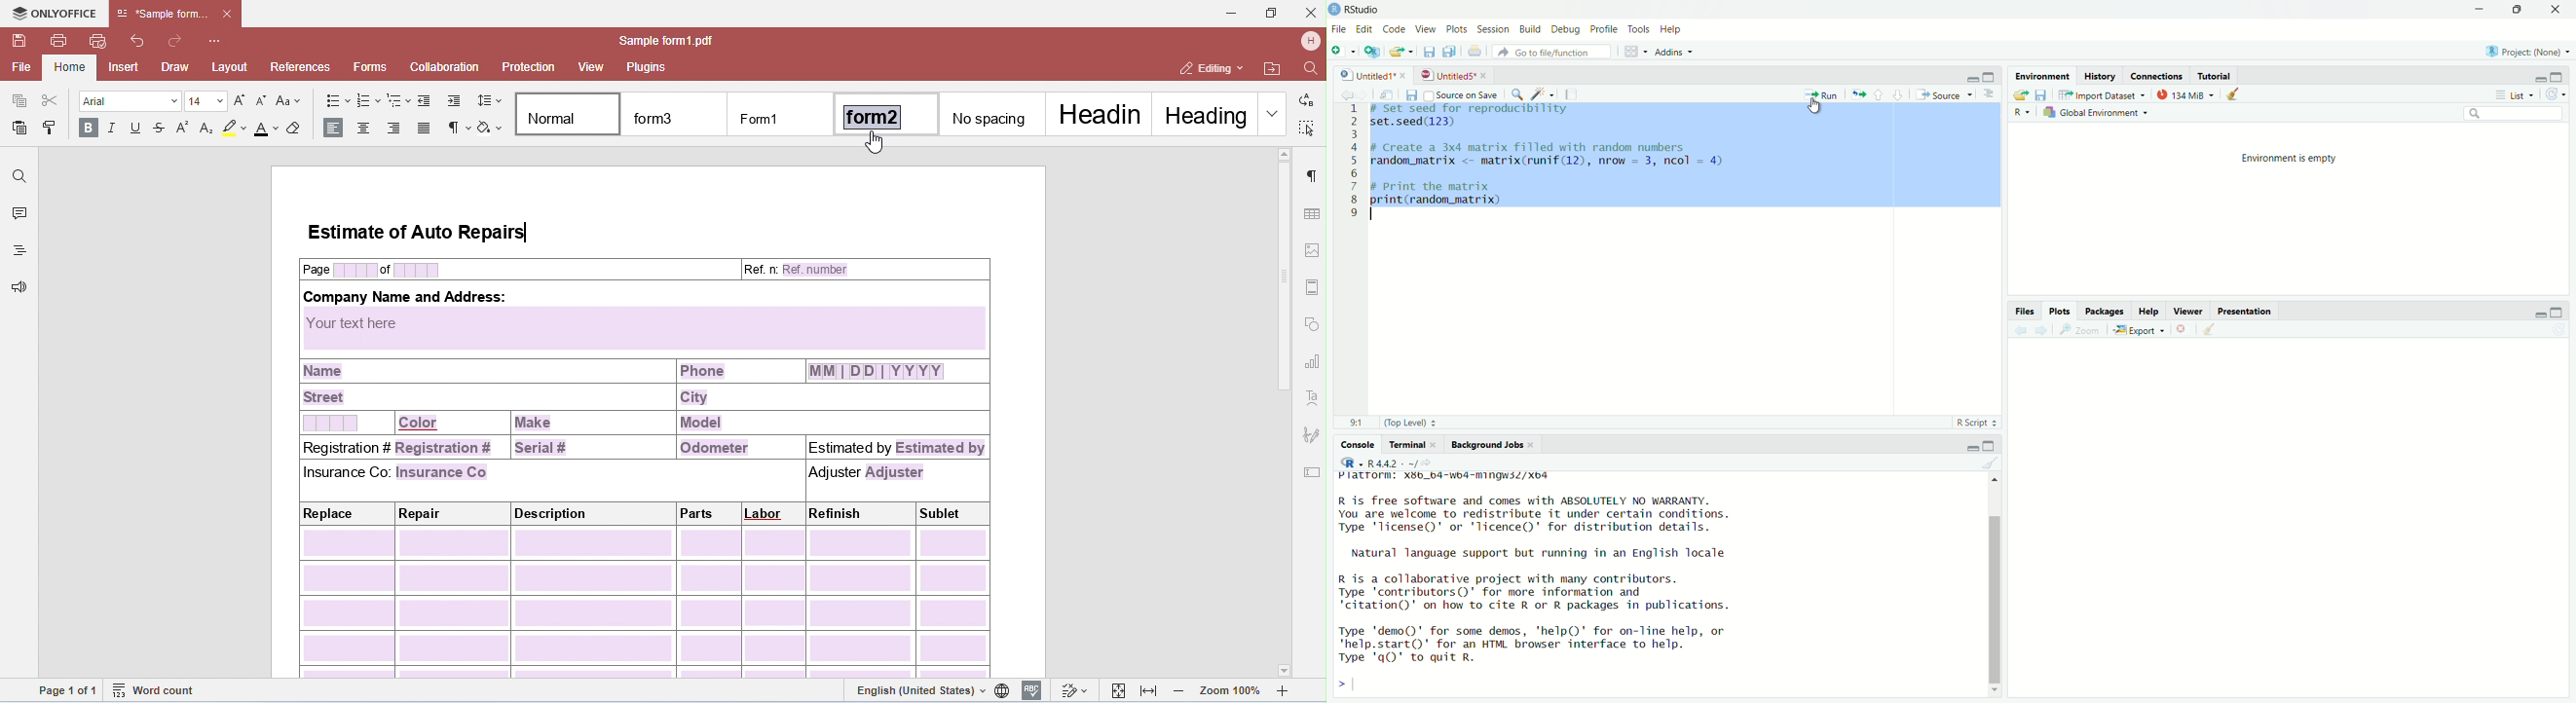 This screenshot has height=728, width=2576. Describe the element at coordinates (1357, 443) in the screenshot. I see `Console` at that location.